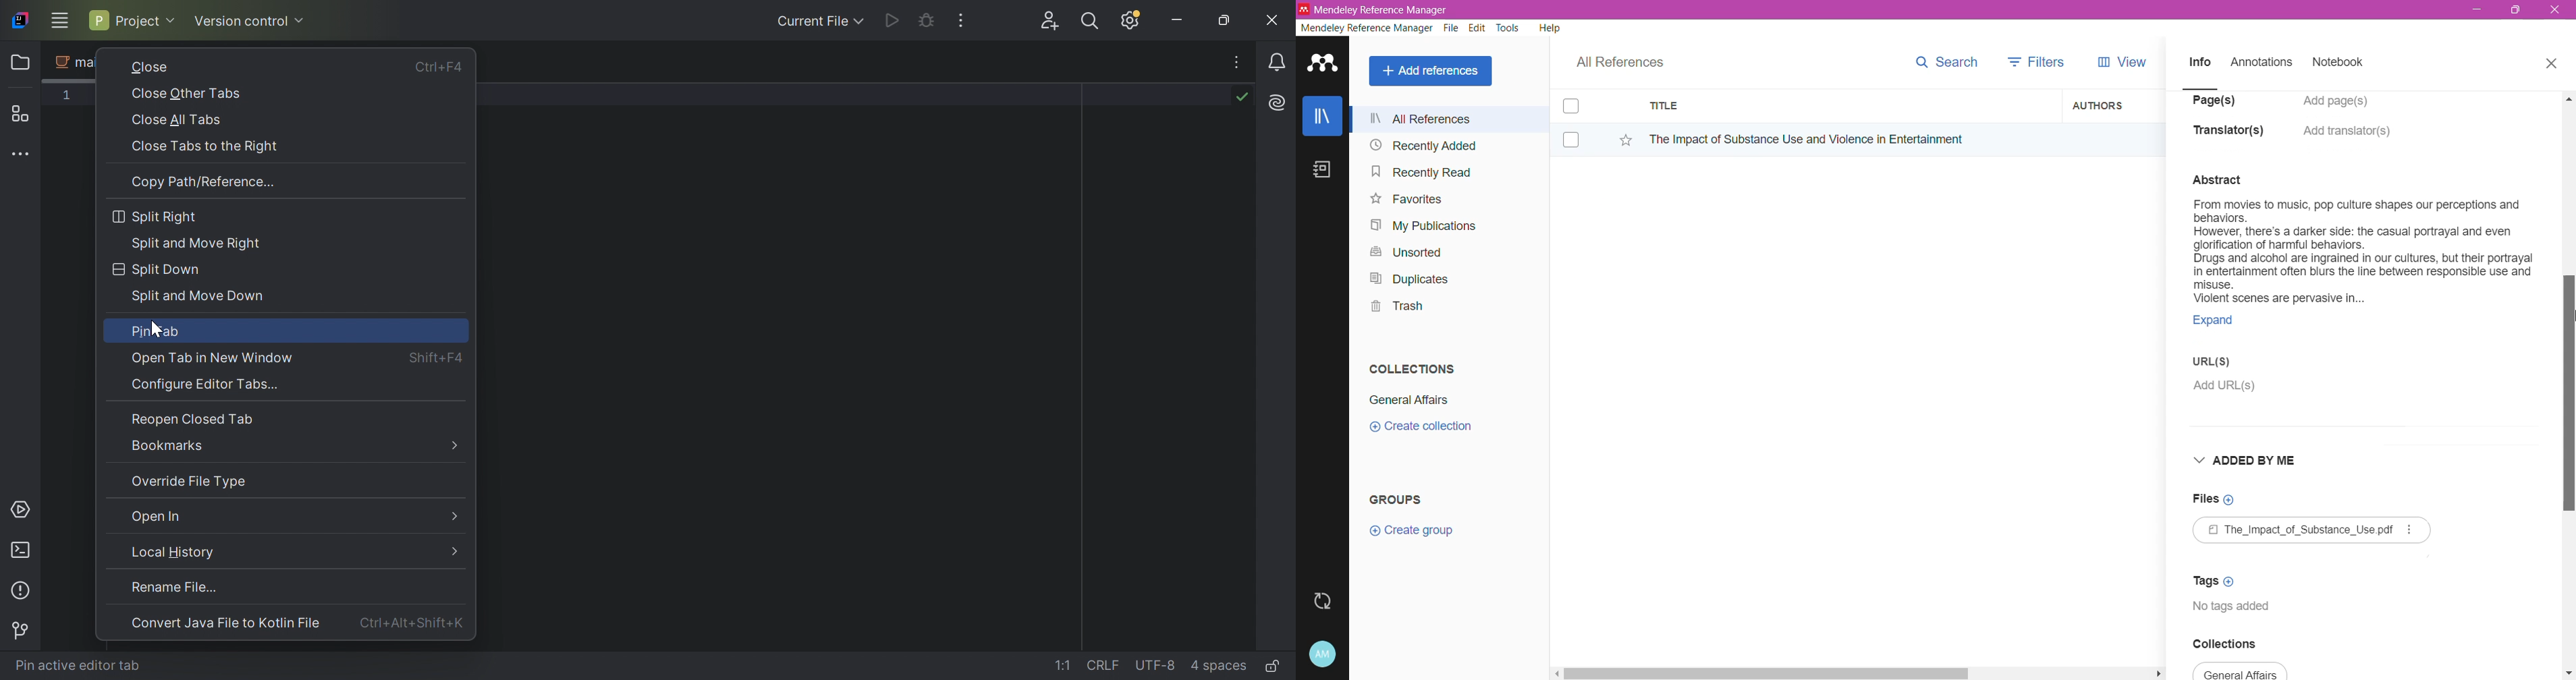 The width and height of the screenshot is (2576, 700). What do you see at coordinates (2232, 641) in the screenshot?
I see `Collections` at bounding box center [2232, 641].